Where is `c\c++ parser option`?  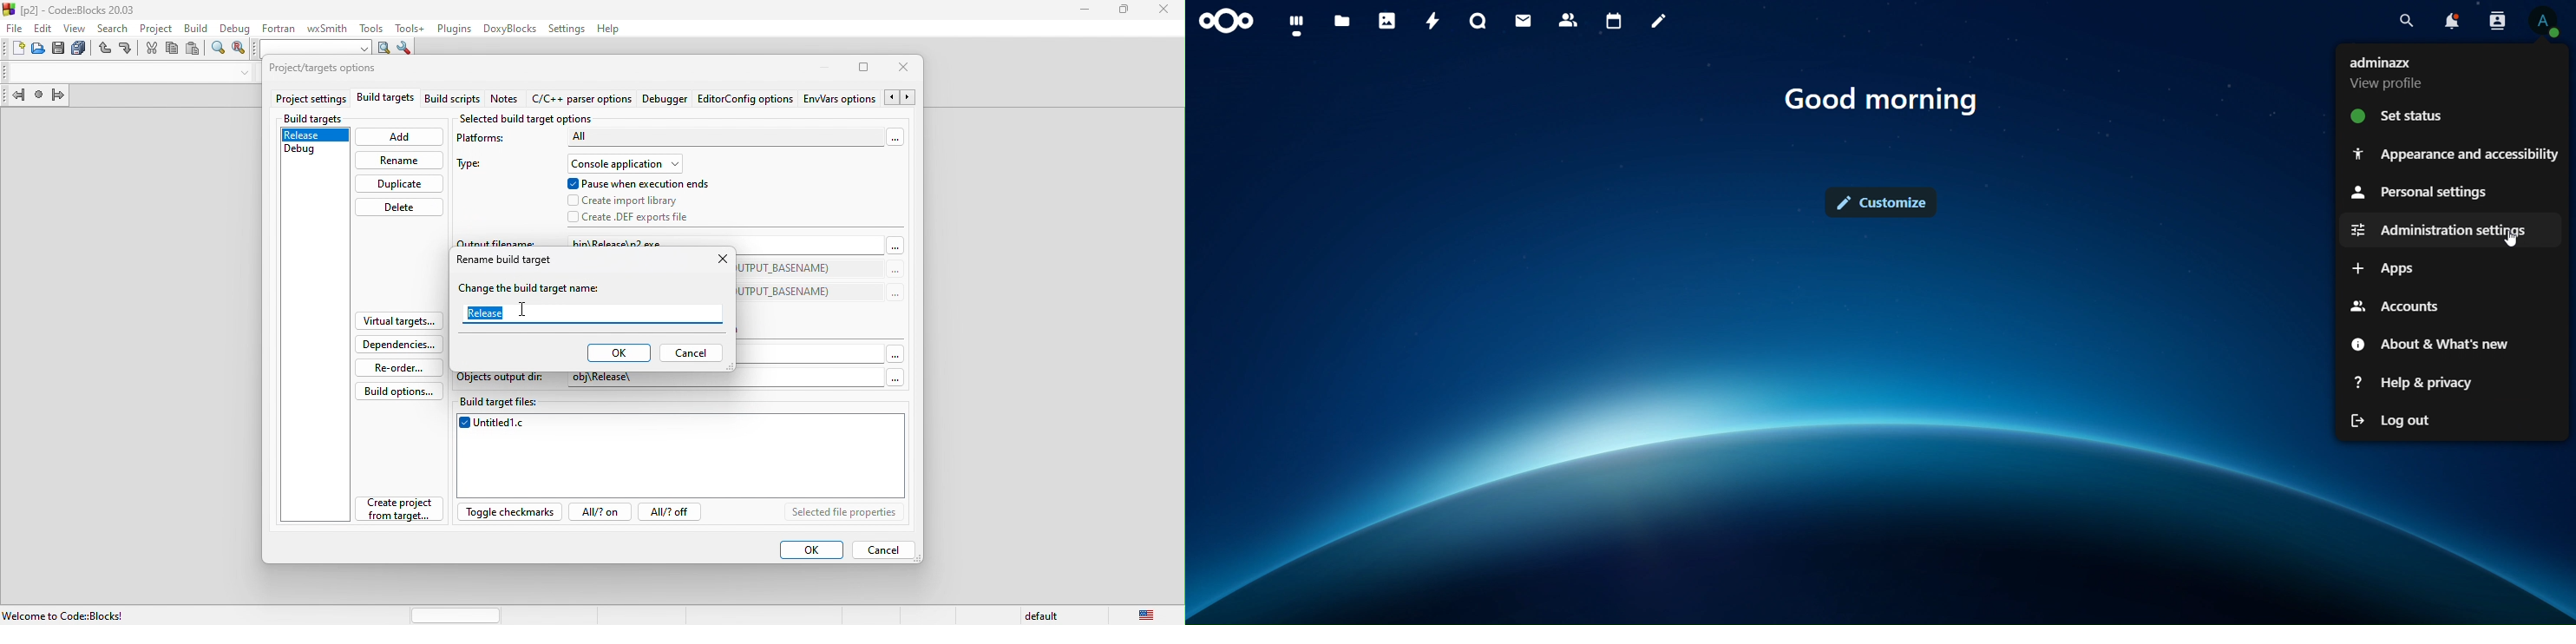 c\c++ parser option is located at coordinates (584, 100).